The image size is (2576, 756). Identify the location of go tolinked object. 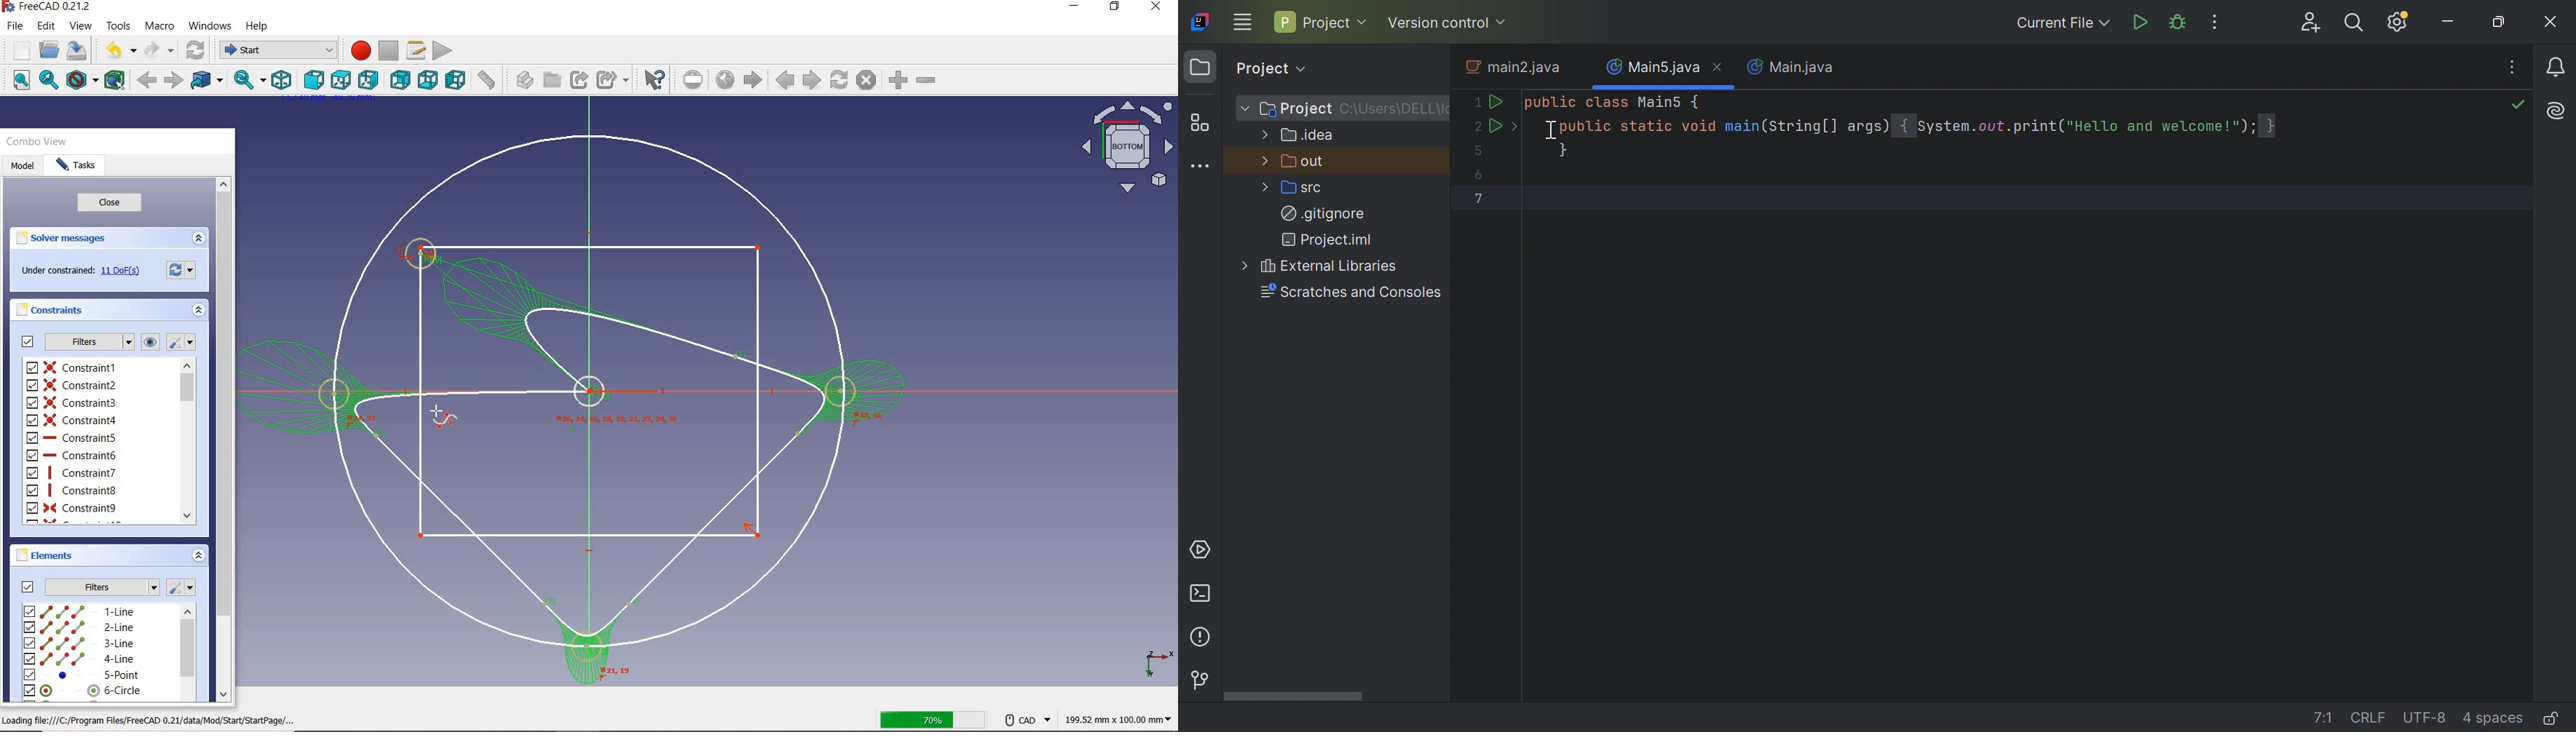
(208, 79).